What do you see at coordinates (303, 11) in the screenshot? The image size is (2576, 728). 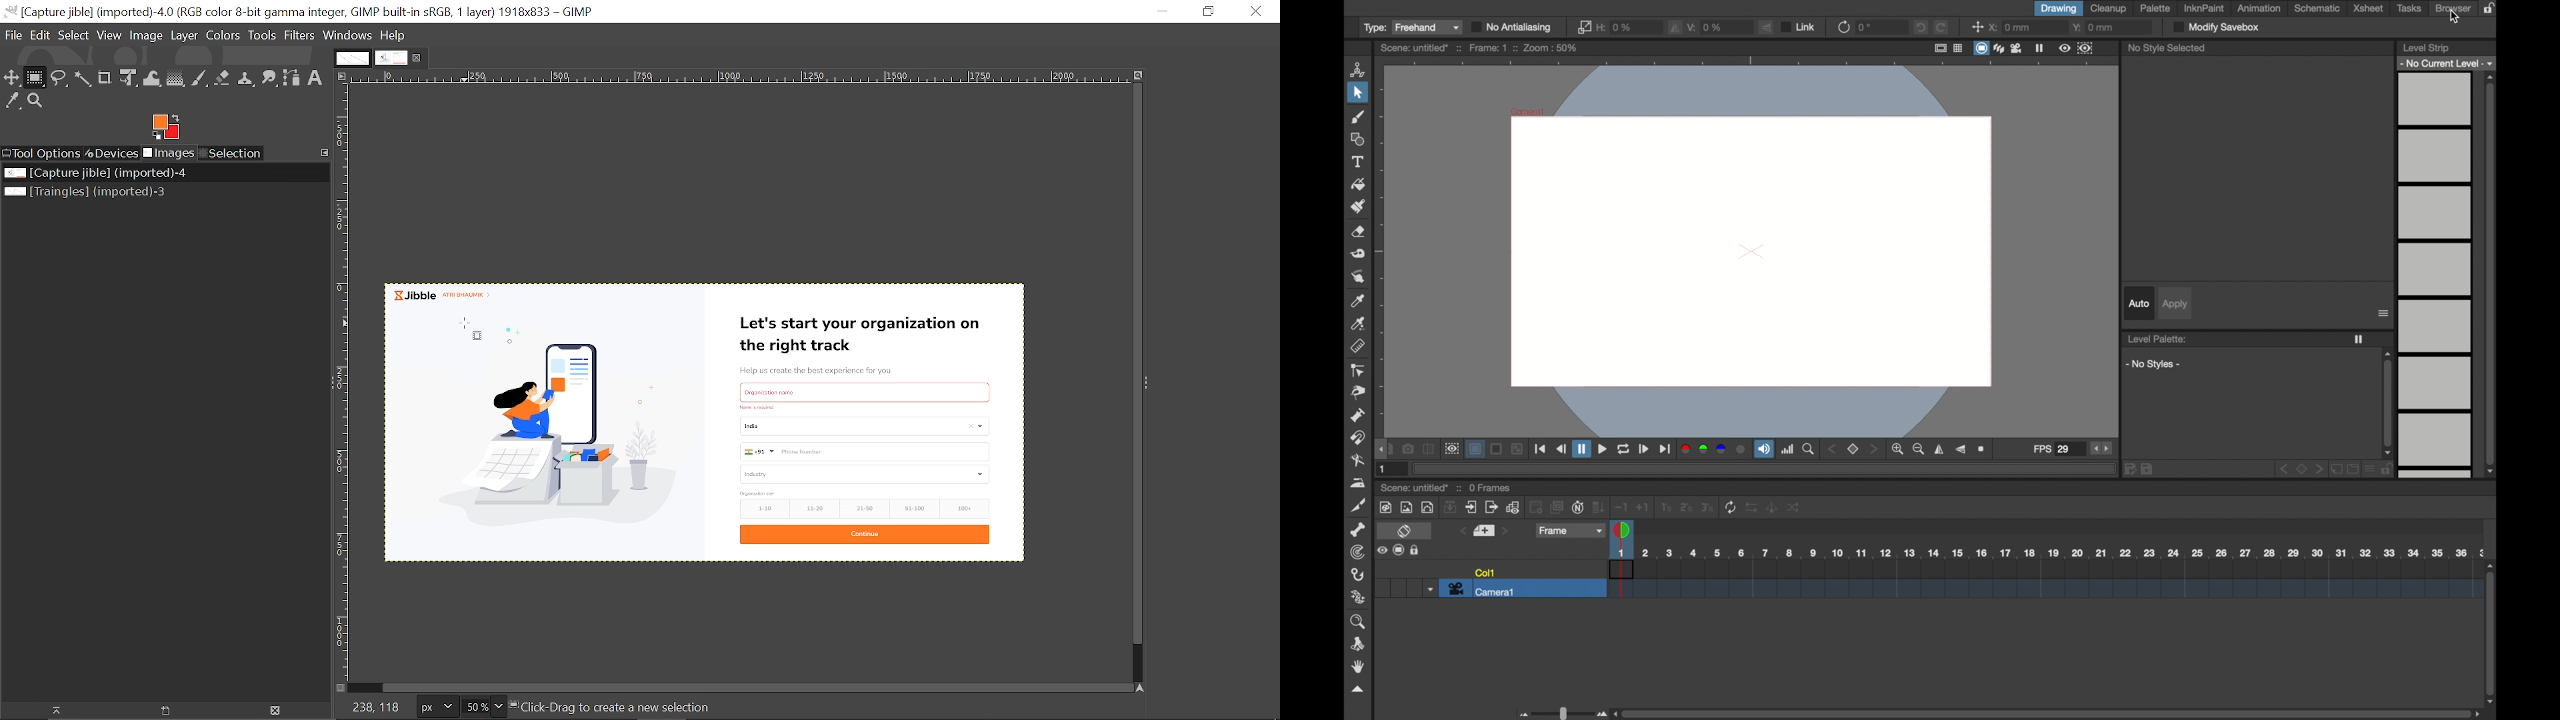 I see `Current window` at bounding box center [303, 11].